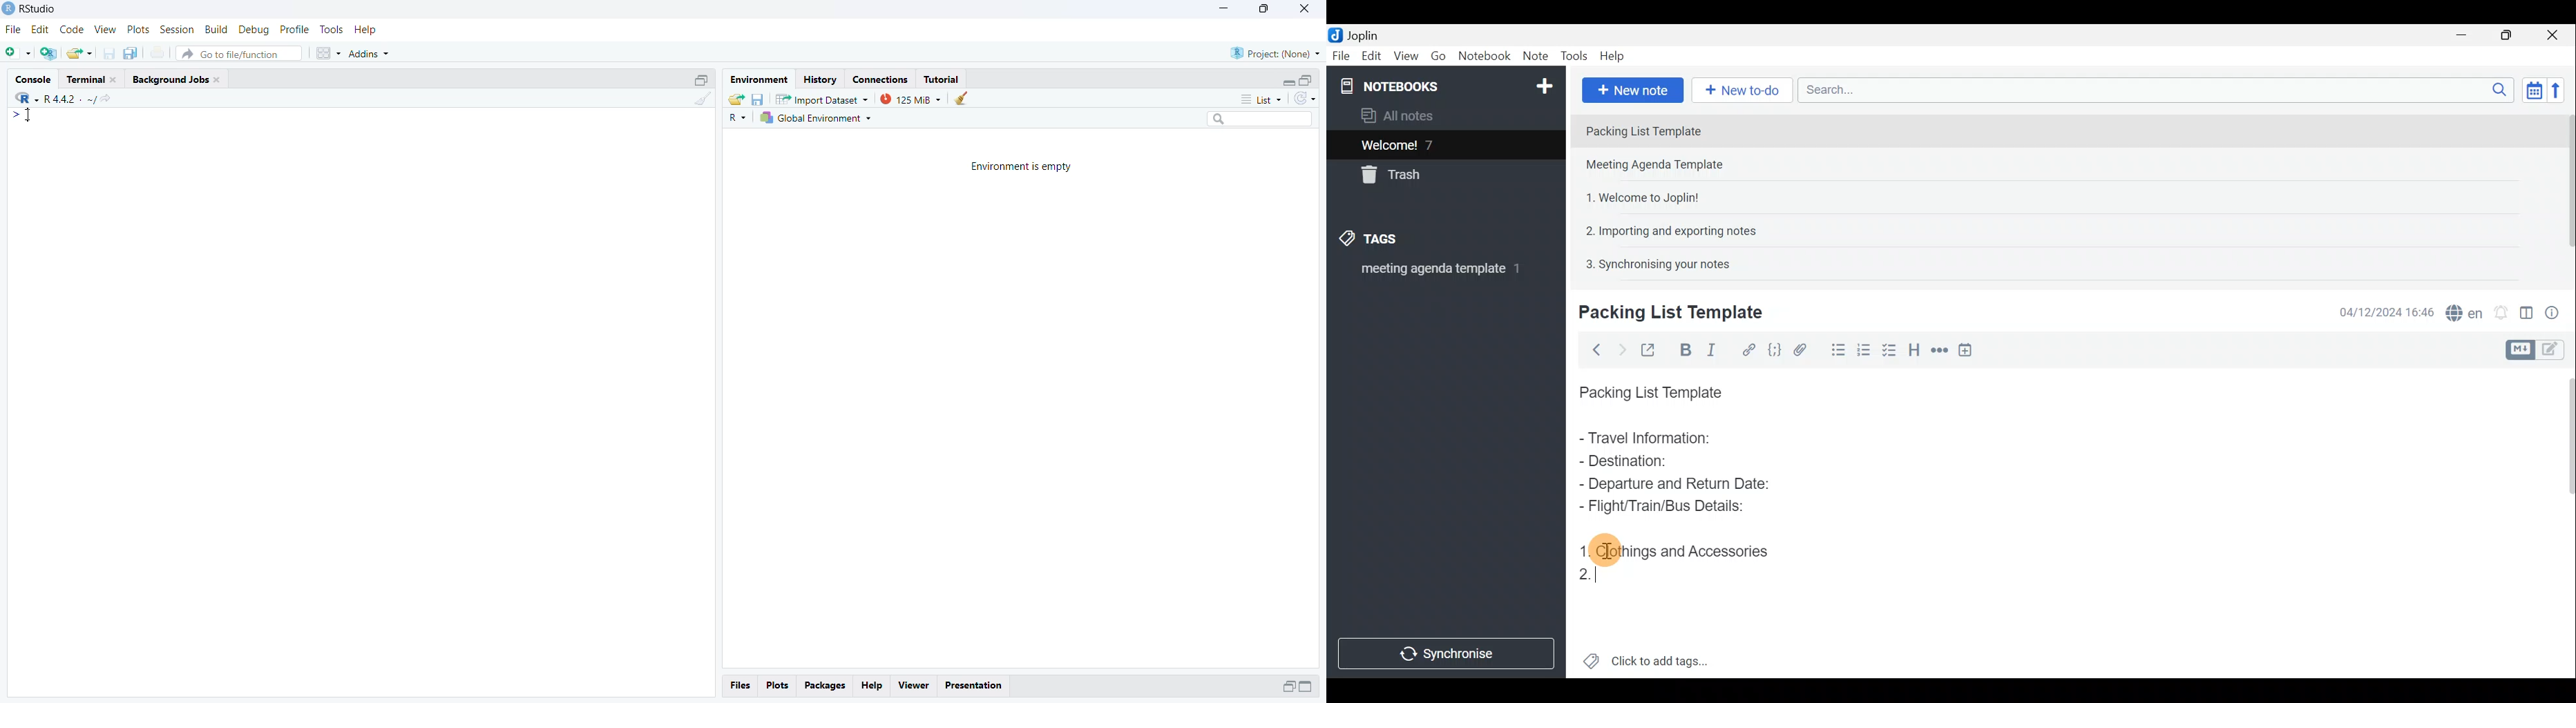 The width and height of the screenshot is (2576, 728). I want to click on Workspace panes, so click(328, 54).